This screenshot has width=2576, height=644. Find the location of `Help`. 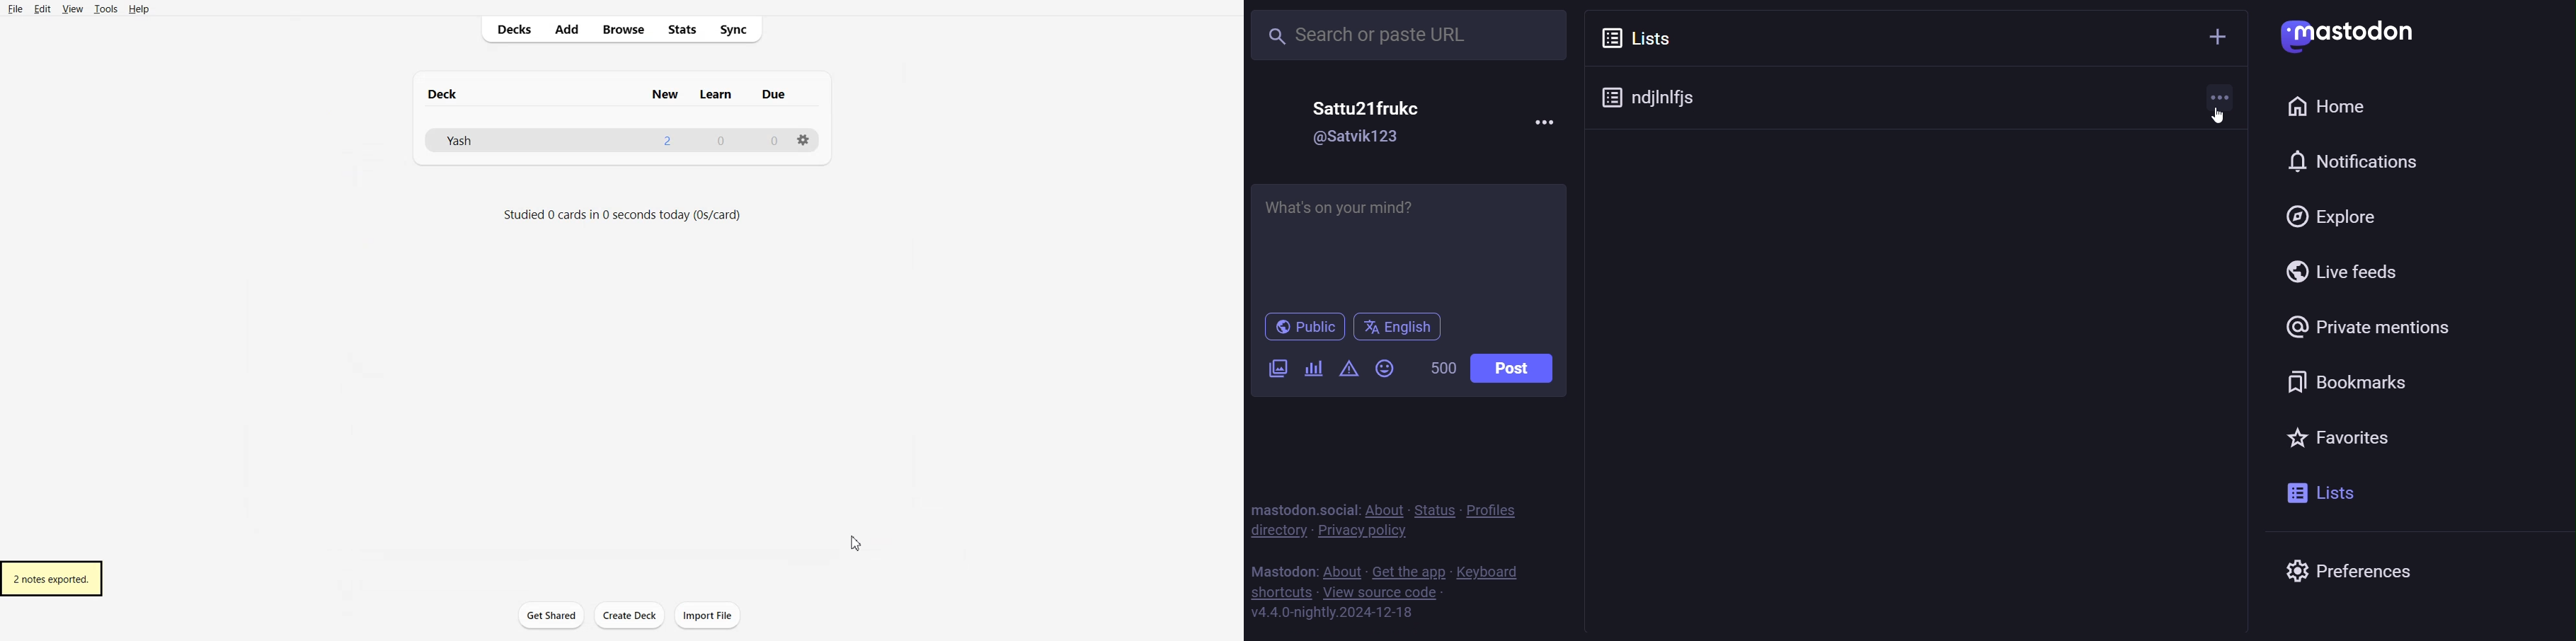

Help is located at coordinates (139, 10).